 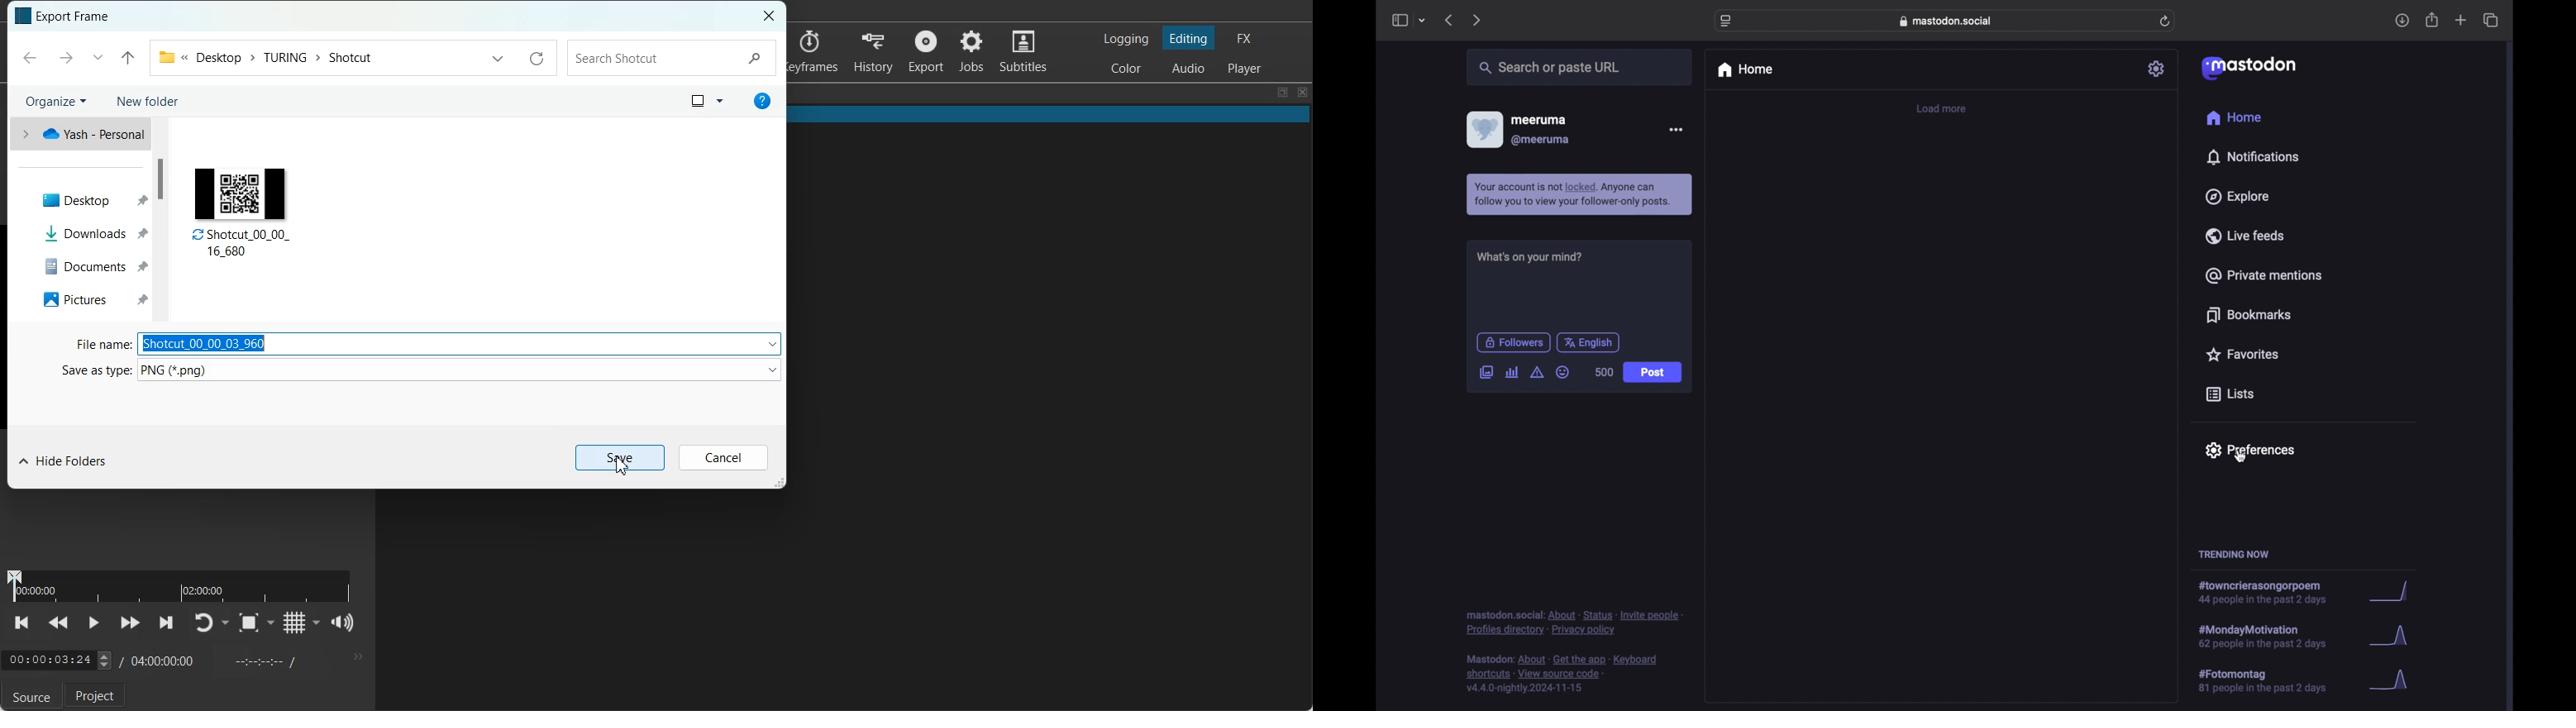 What do you see at coordinates (621, 465) in the screenshot?
I see `Cursor` at bounding box center [621, 465].